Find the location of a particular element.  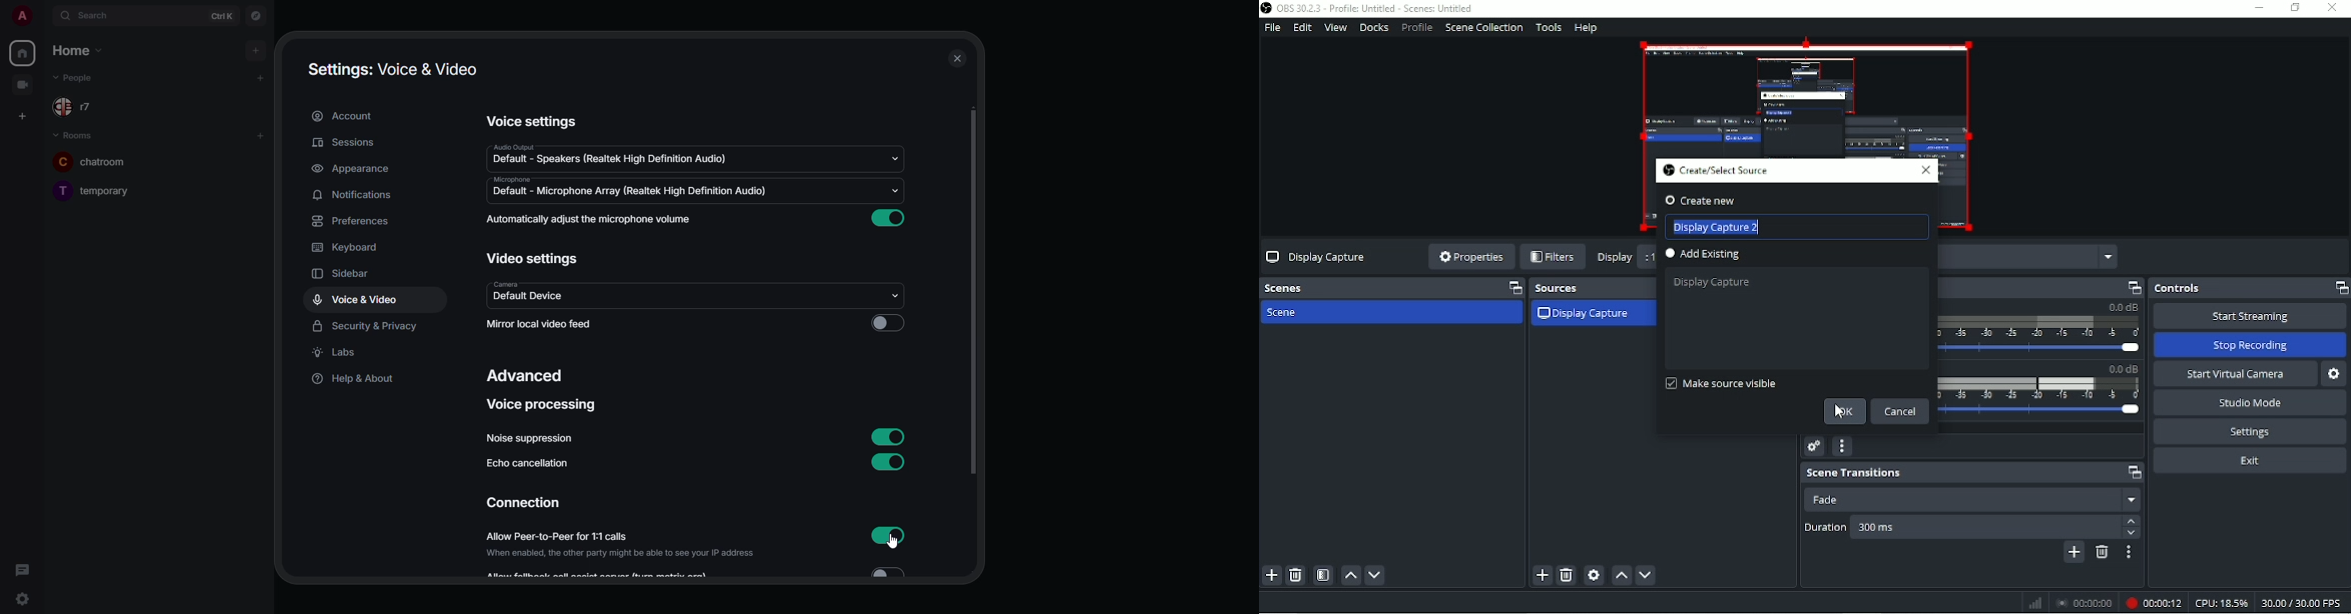

add is located at coordinates (260, 77).